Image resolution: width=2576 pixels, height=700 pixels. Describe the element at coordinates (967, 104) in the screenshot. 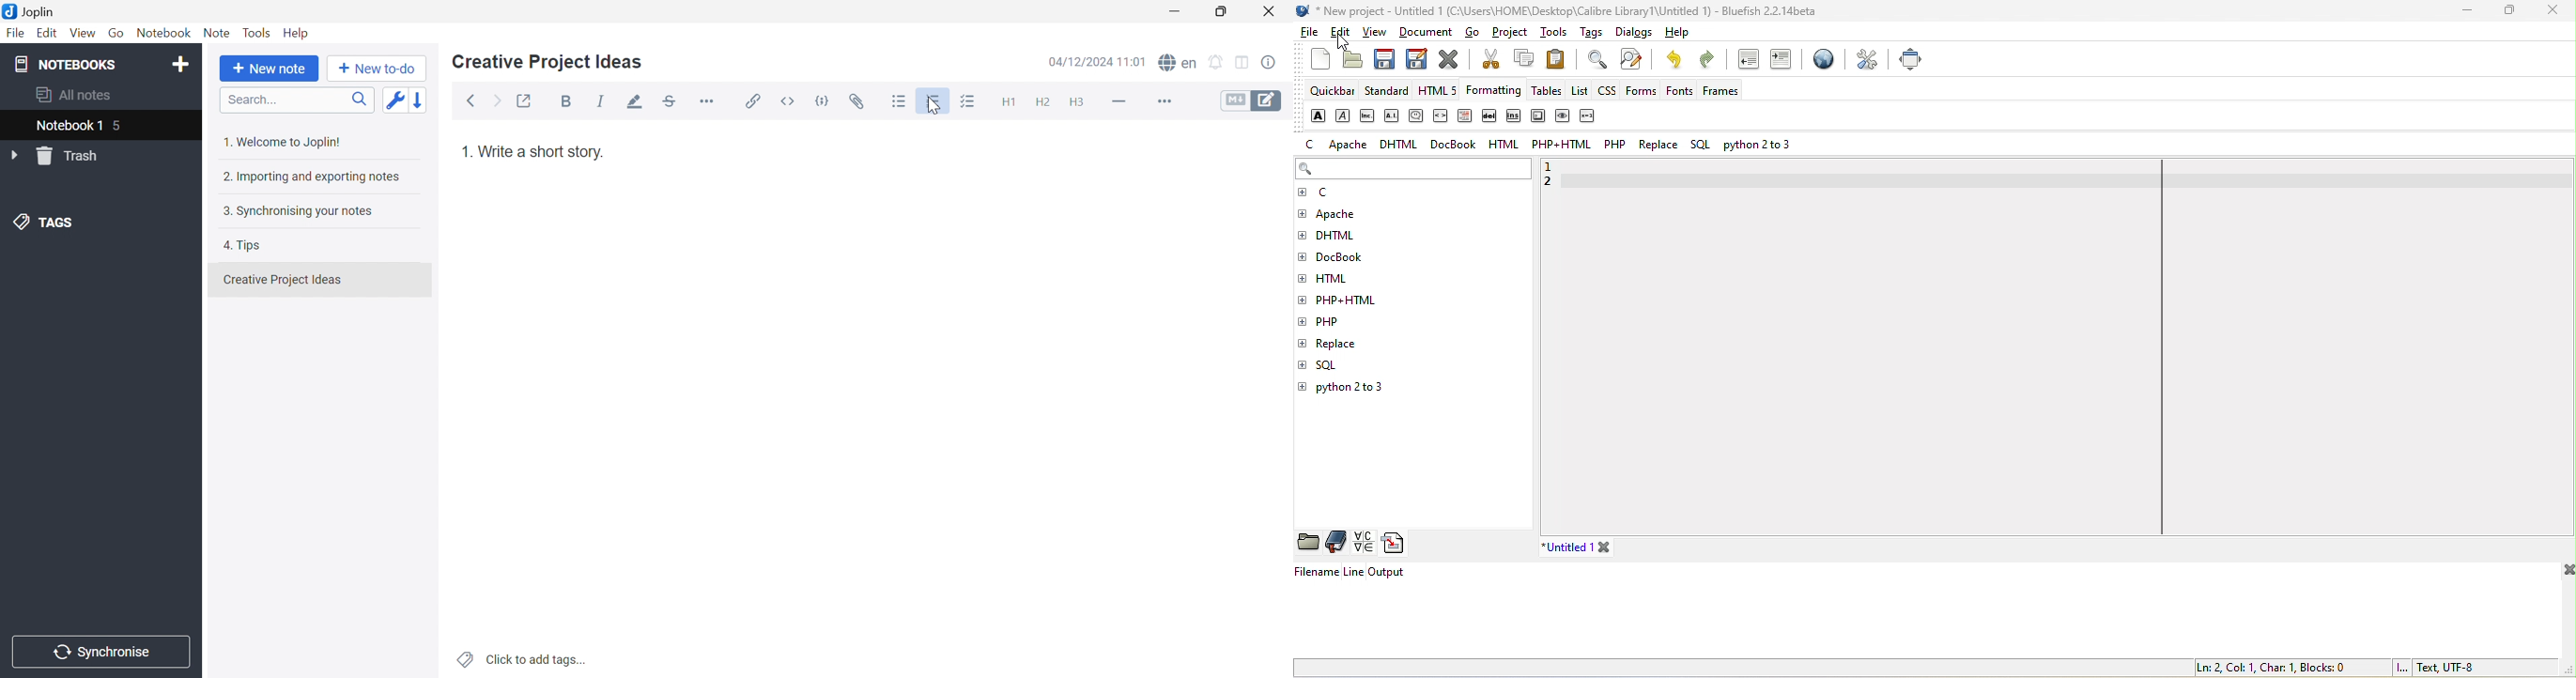

I see `Checkbox list` at that location.